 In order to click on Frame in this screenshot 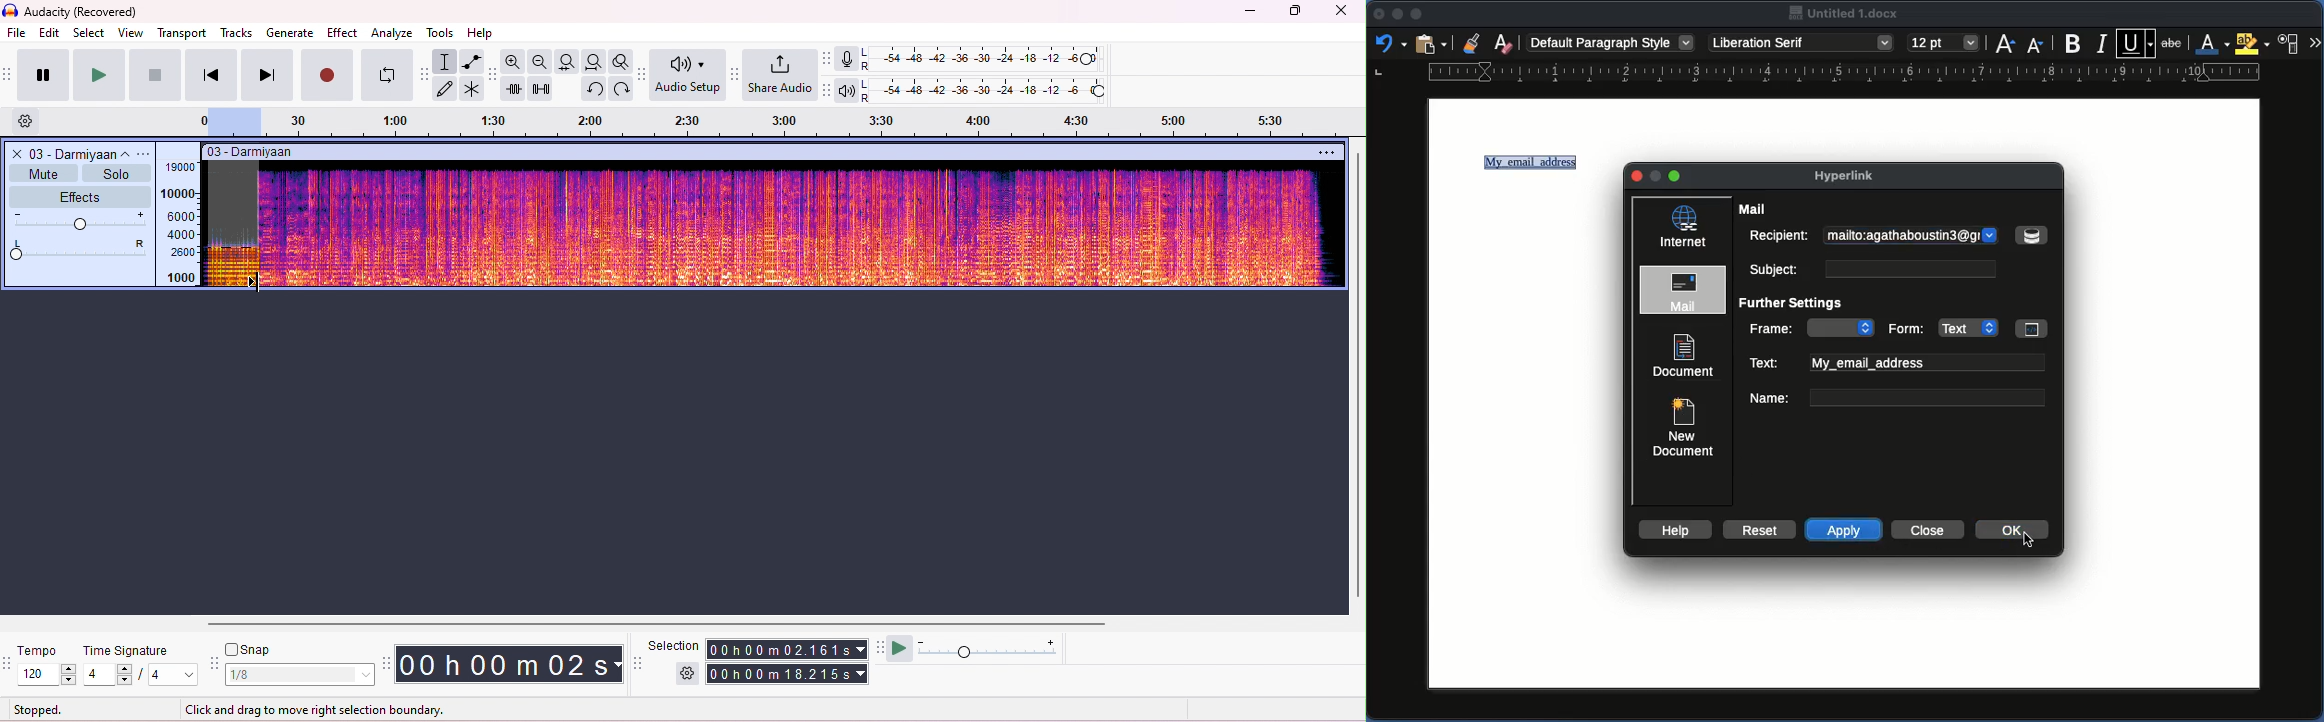, I will do `click(1812, 328)`.